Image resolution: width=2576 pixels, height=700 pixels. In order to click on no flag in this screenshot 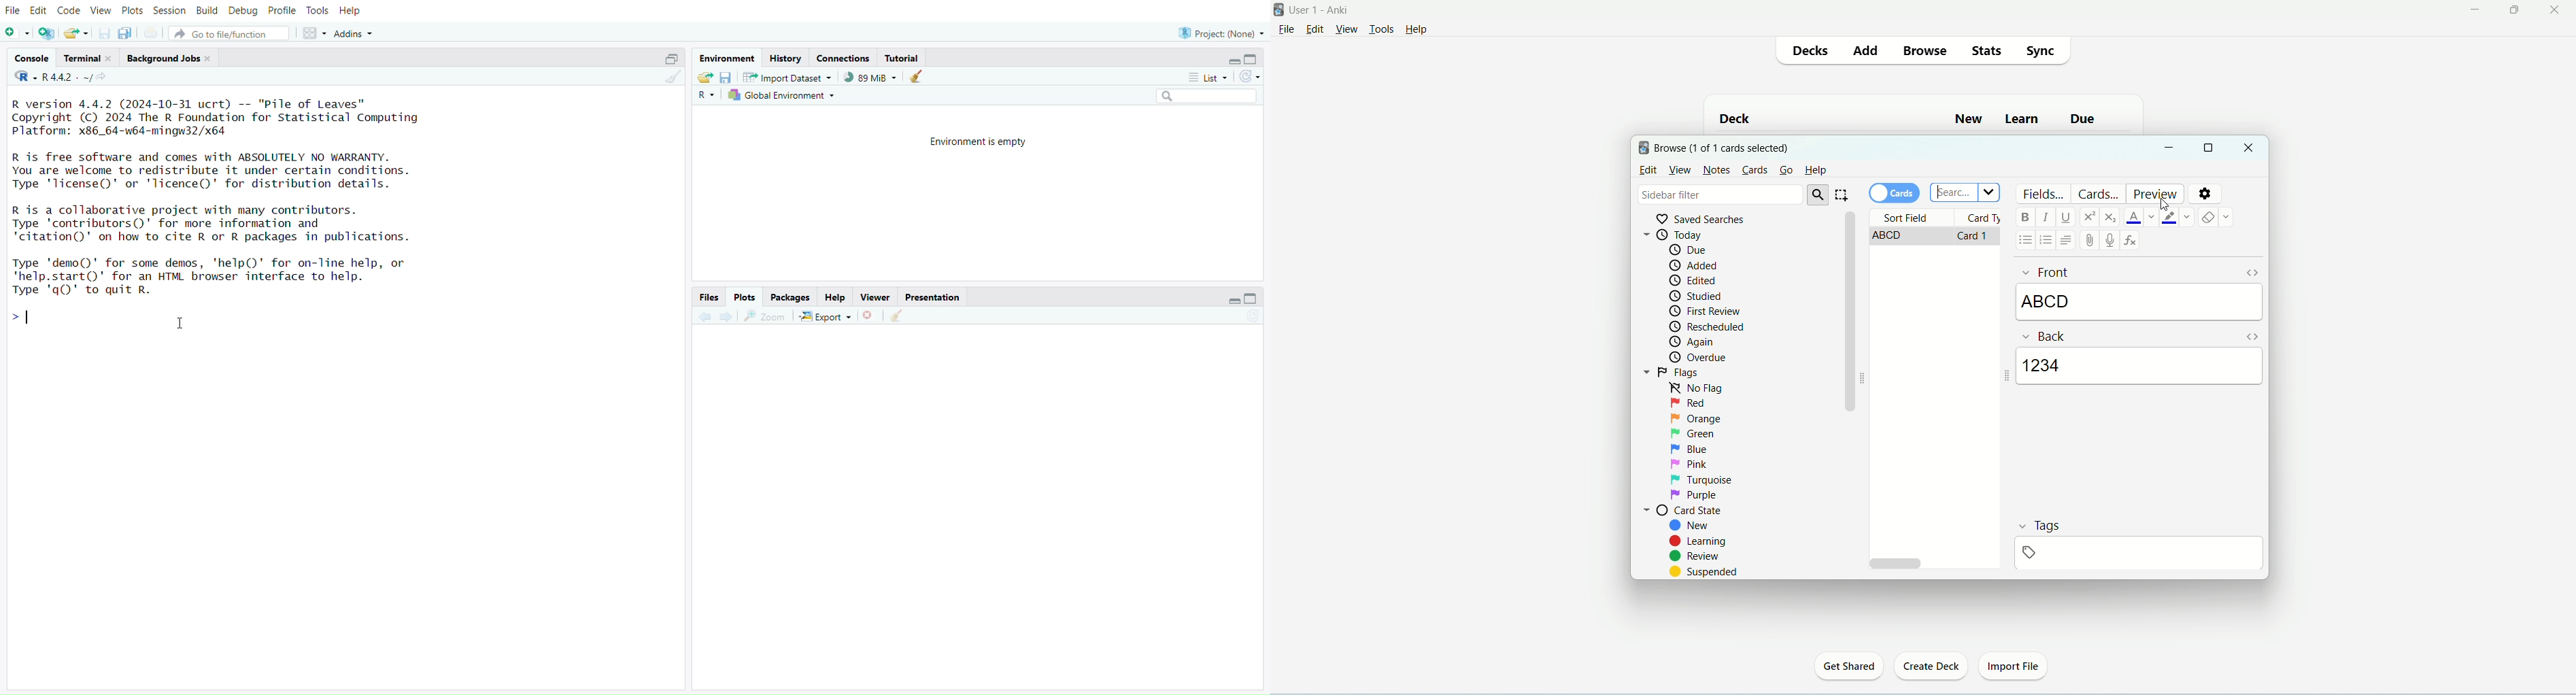, I will do `click(1699, 389)`.